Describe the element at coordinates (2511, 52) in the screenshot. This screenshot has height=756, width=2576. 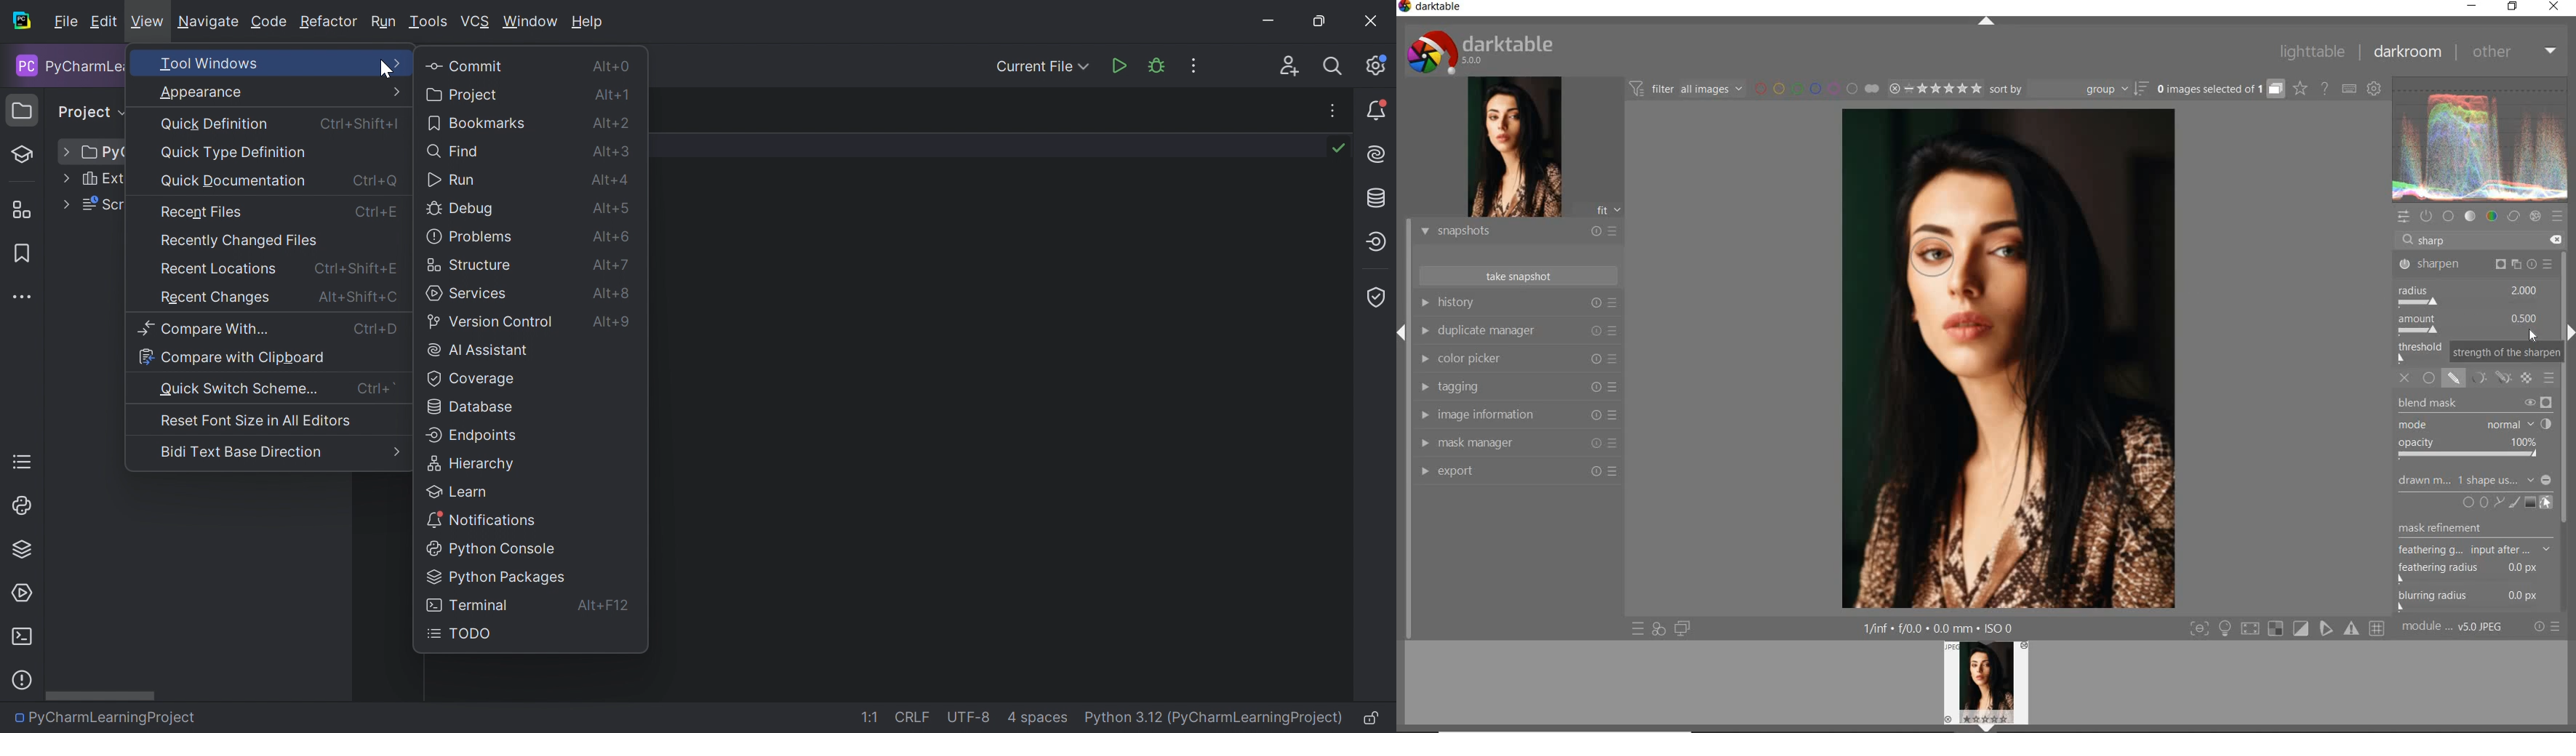
I see `other` at that location.